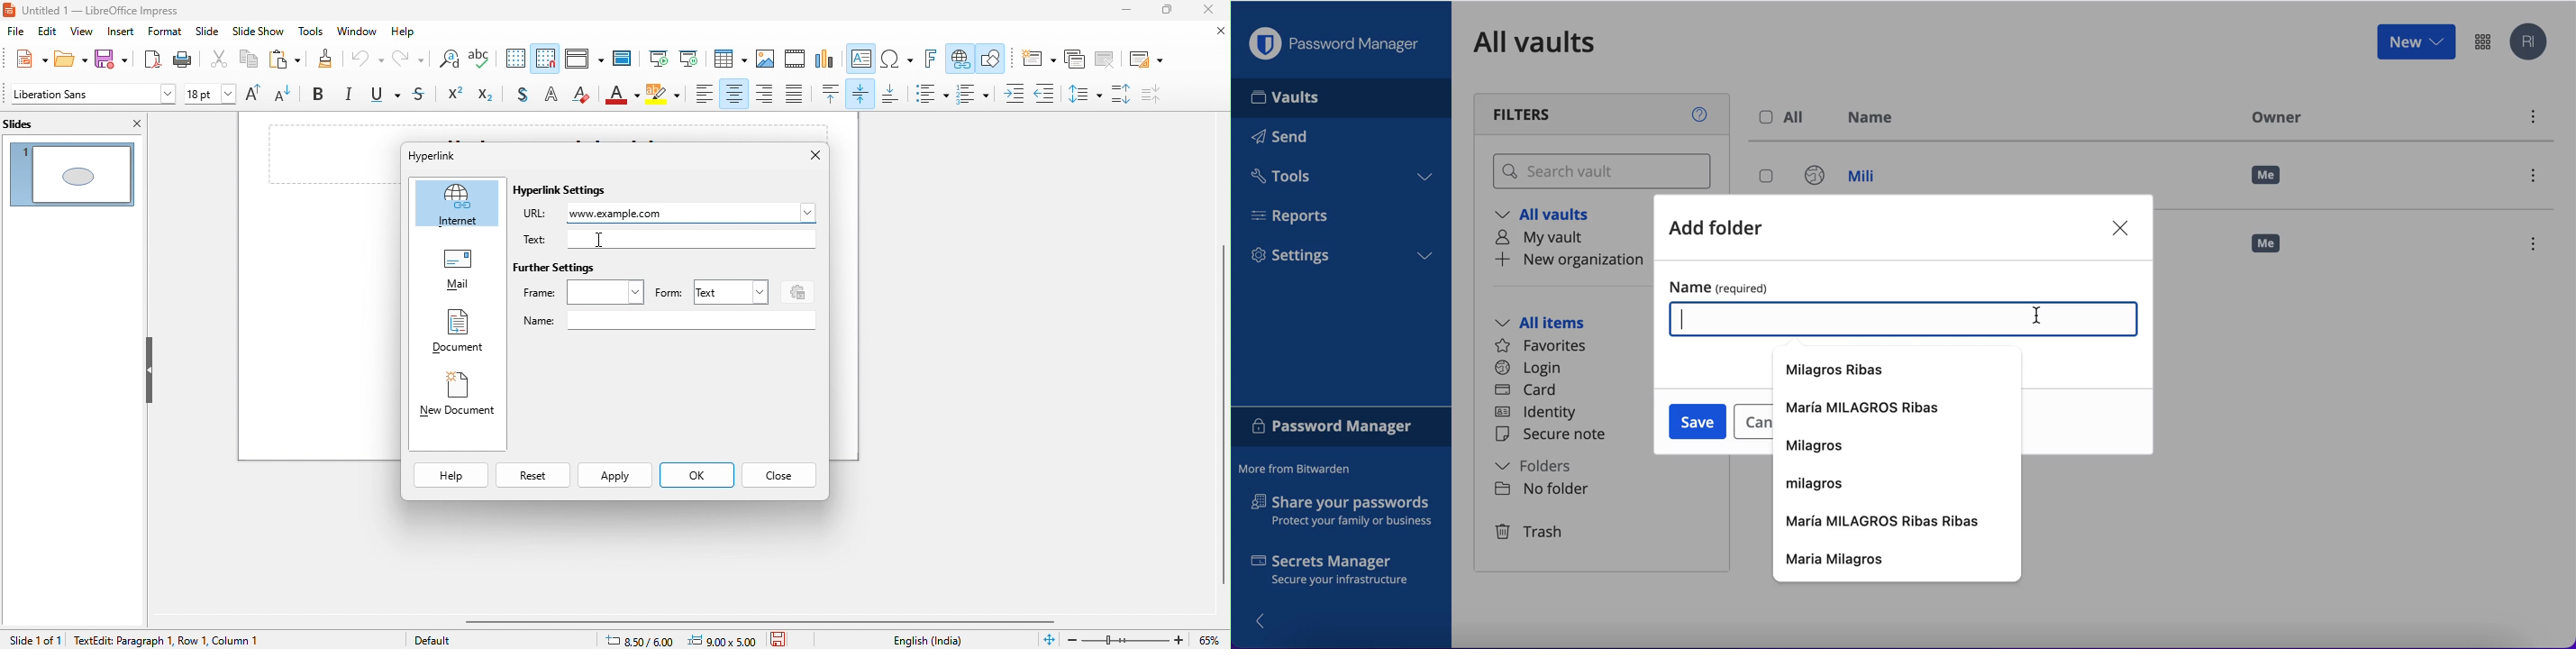  Describe the element at coordinates (604, 238) in the screenshot. I see `cursor movement` at that location.